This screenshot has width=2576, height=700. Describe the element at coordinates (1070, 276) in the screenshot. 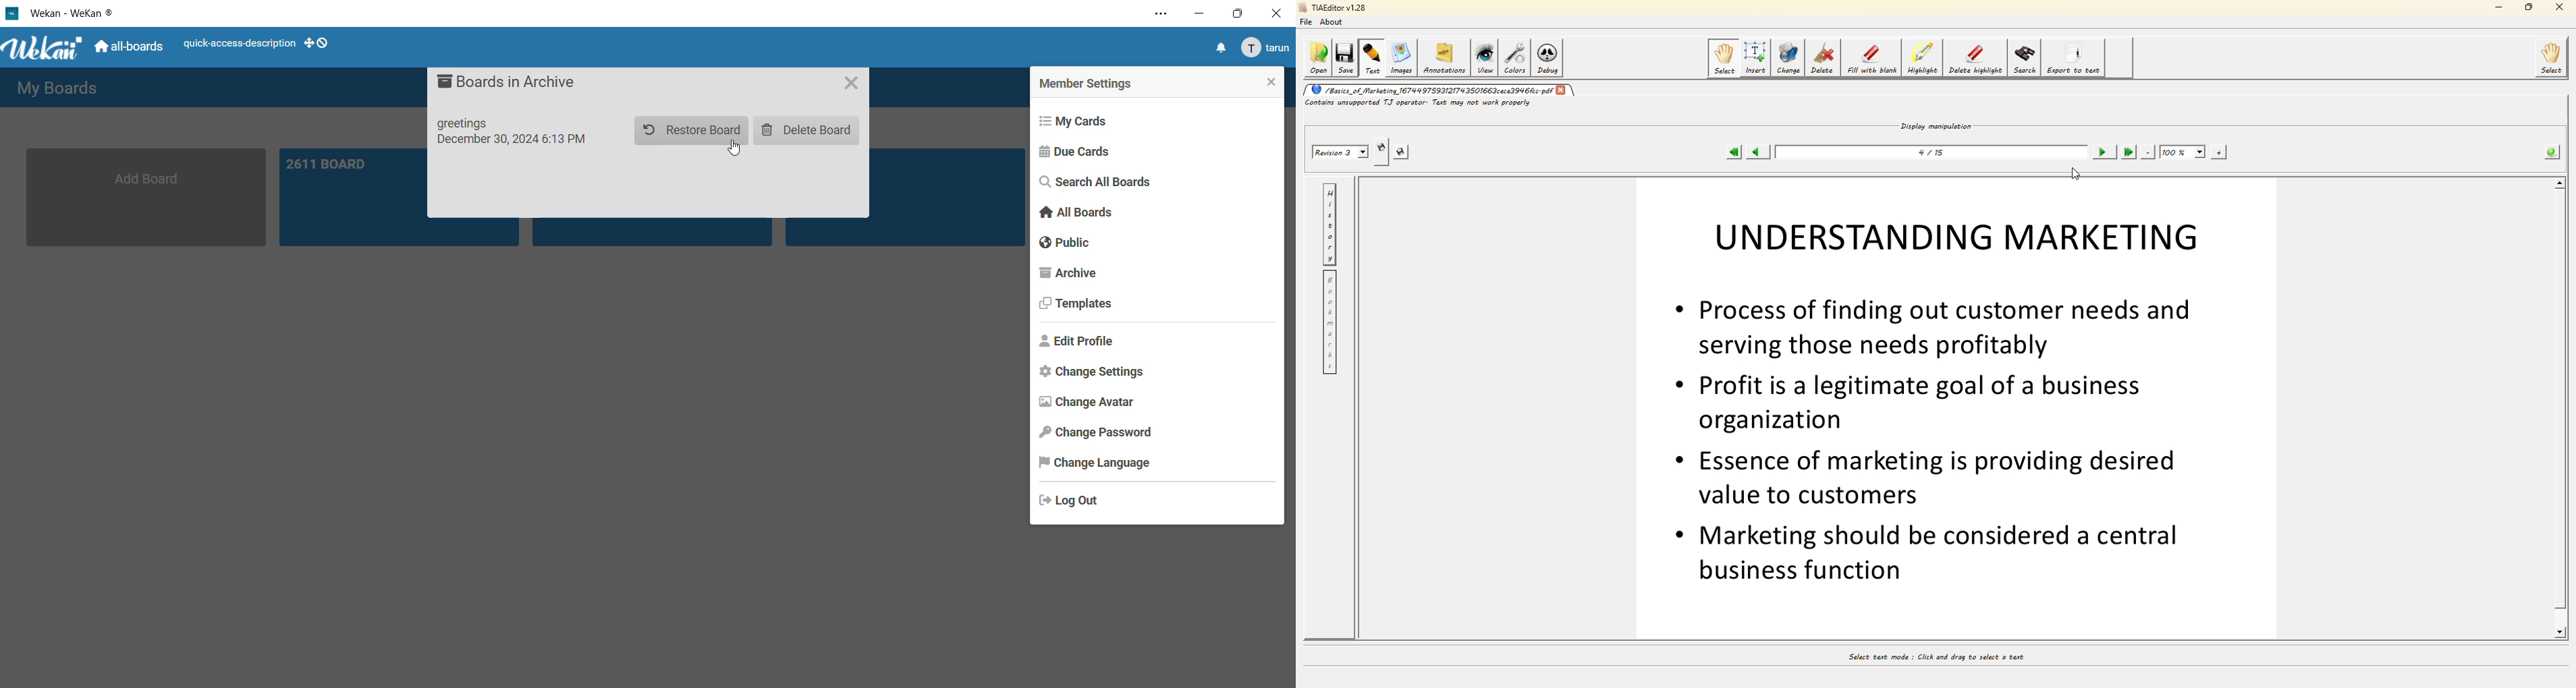

I see `archive` at that location.